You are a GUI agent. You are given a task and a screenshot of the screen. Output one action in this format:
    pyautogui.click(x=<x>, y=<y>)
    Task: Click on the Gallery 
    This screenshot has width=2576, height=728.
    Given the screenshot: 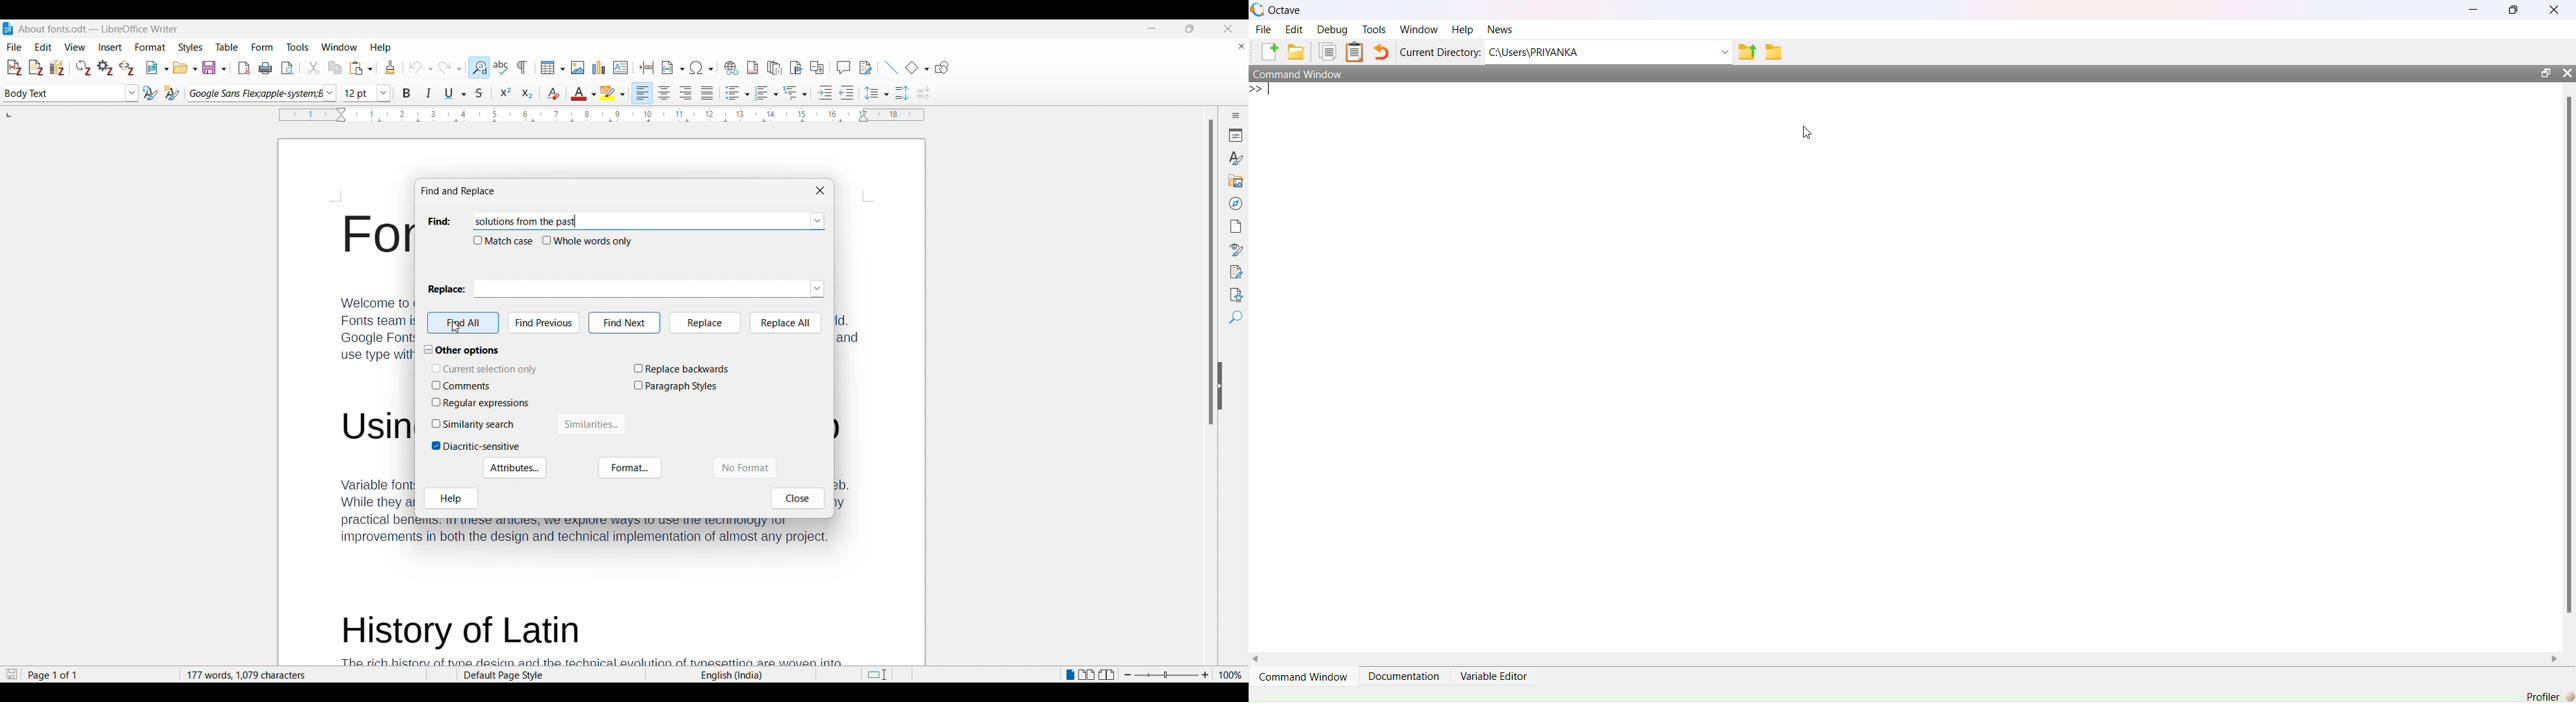 What is the action you would take?
    pyautogui.click(x=1234, y=181)
    